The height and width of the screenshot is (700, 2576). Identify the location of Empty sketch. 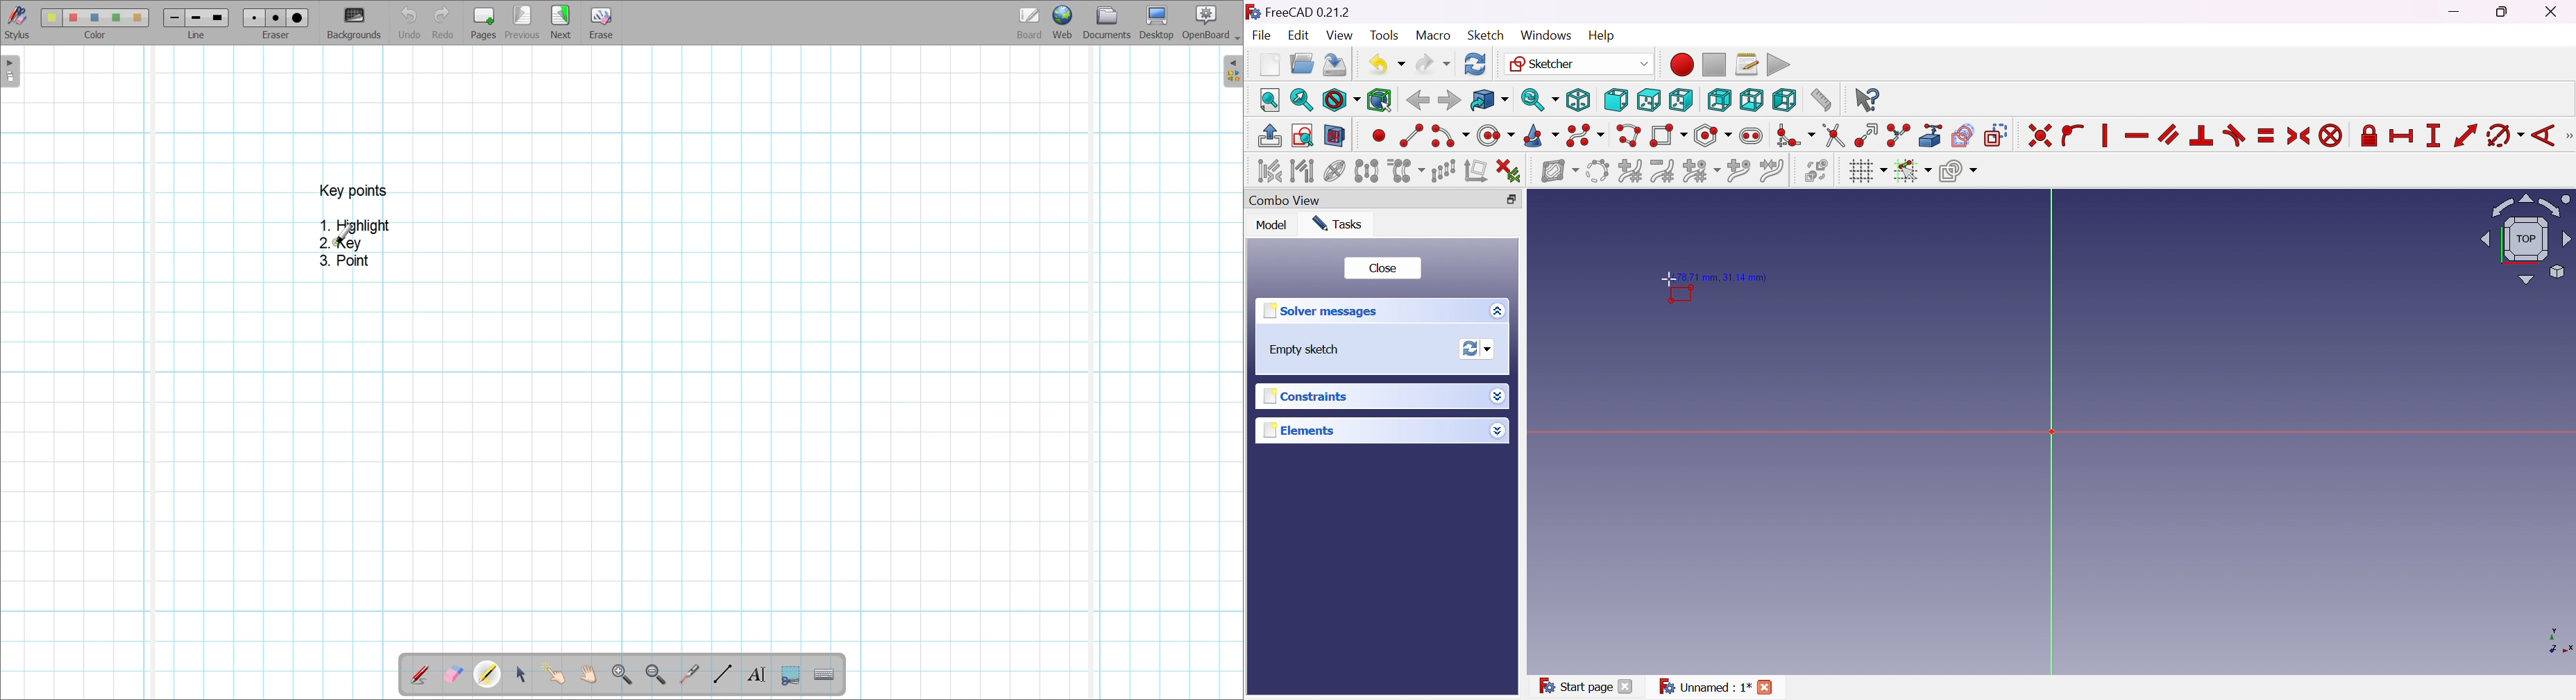
(1300, 350).